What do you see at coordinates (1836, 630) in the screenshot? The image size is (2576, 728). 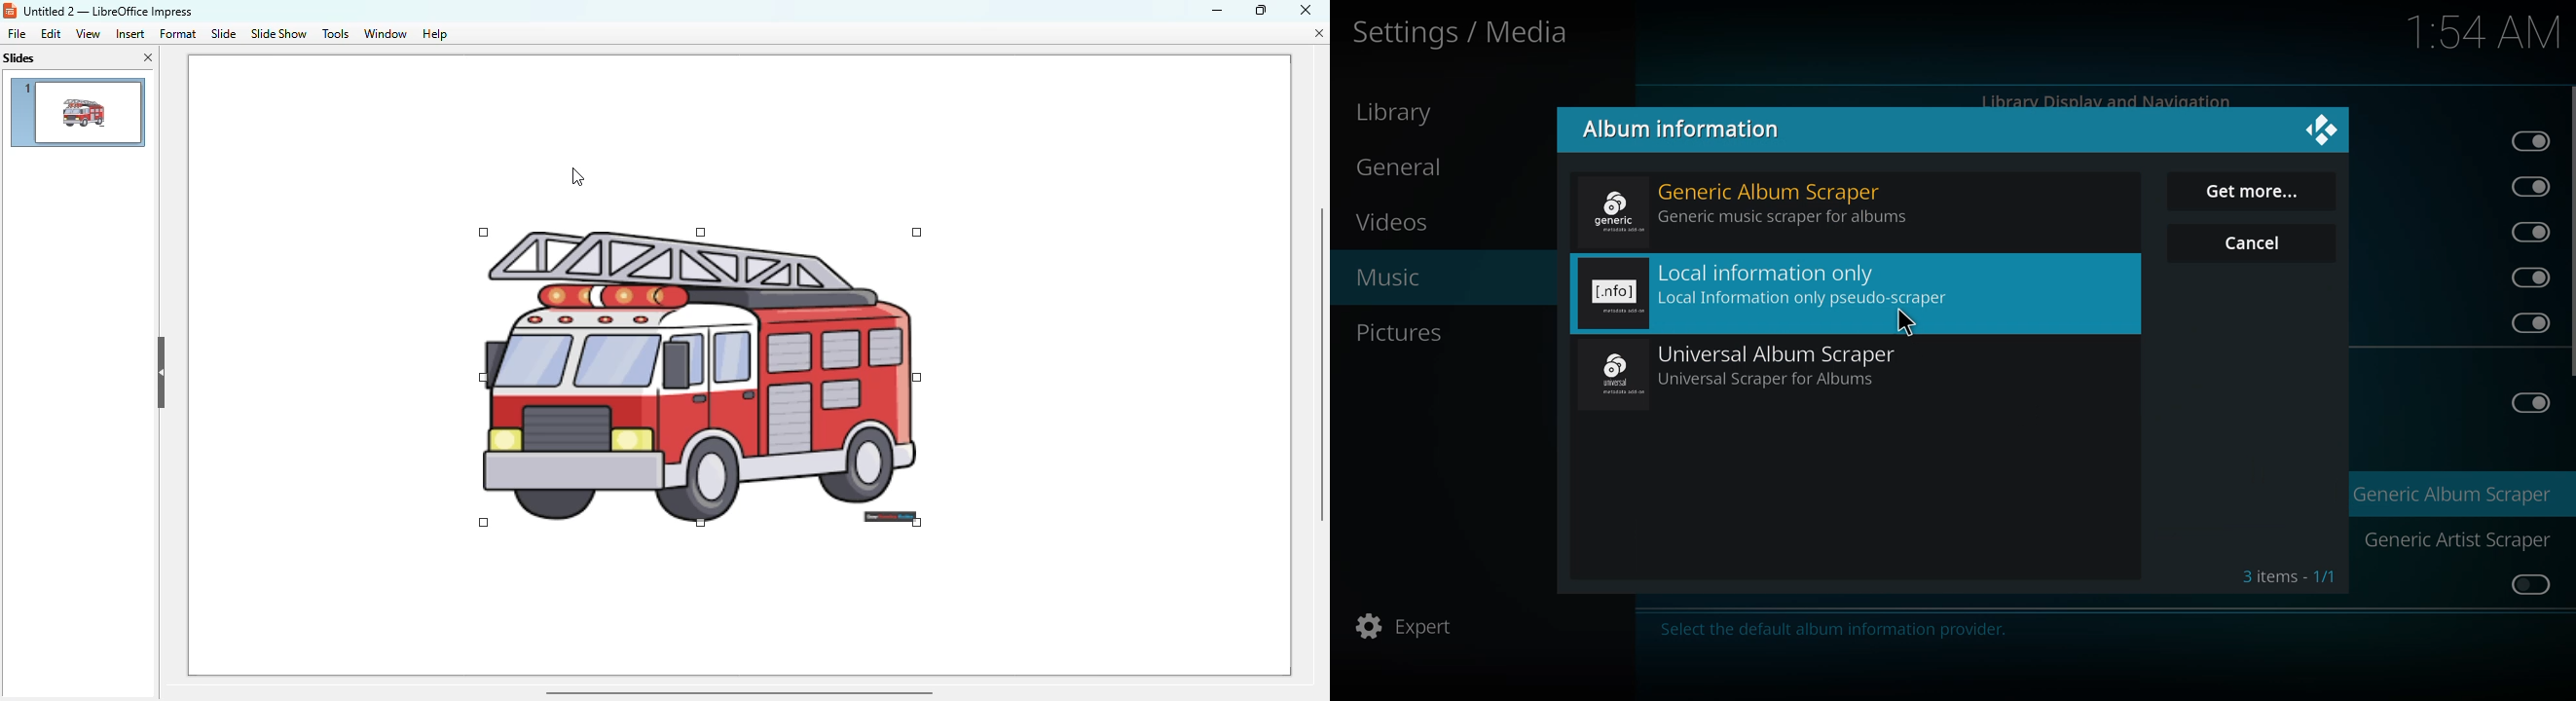 I see `info` at bounding box center [1836, 630].